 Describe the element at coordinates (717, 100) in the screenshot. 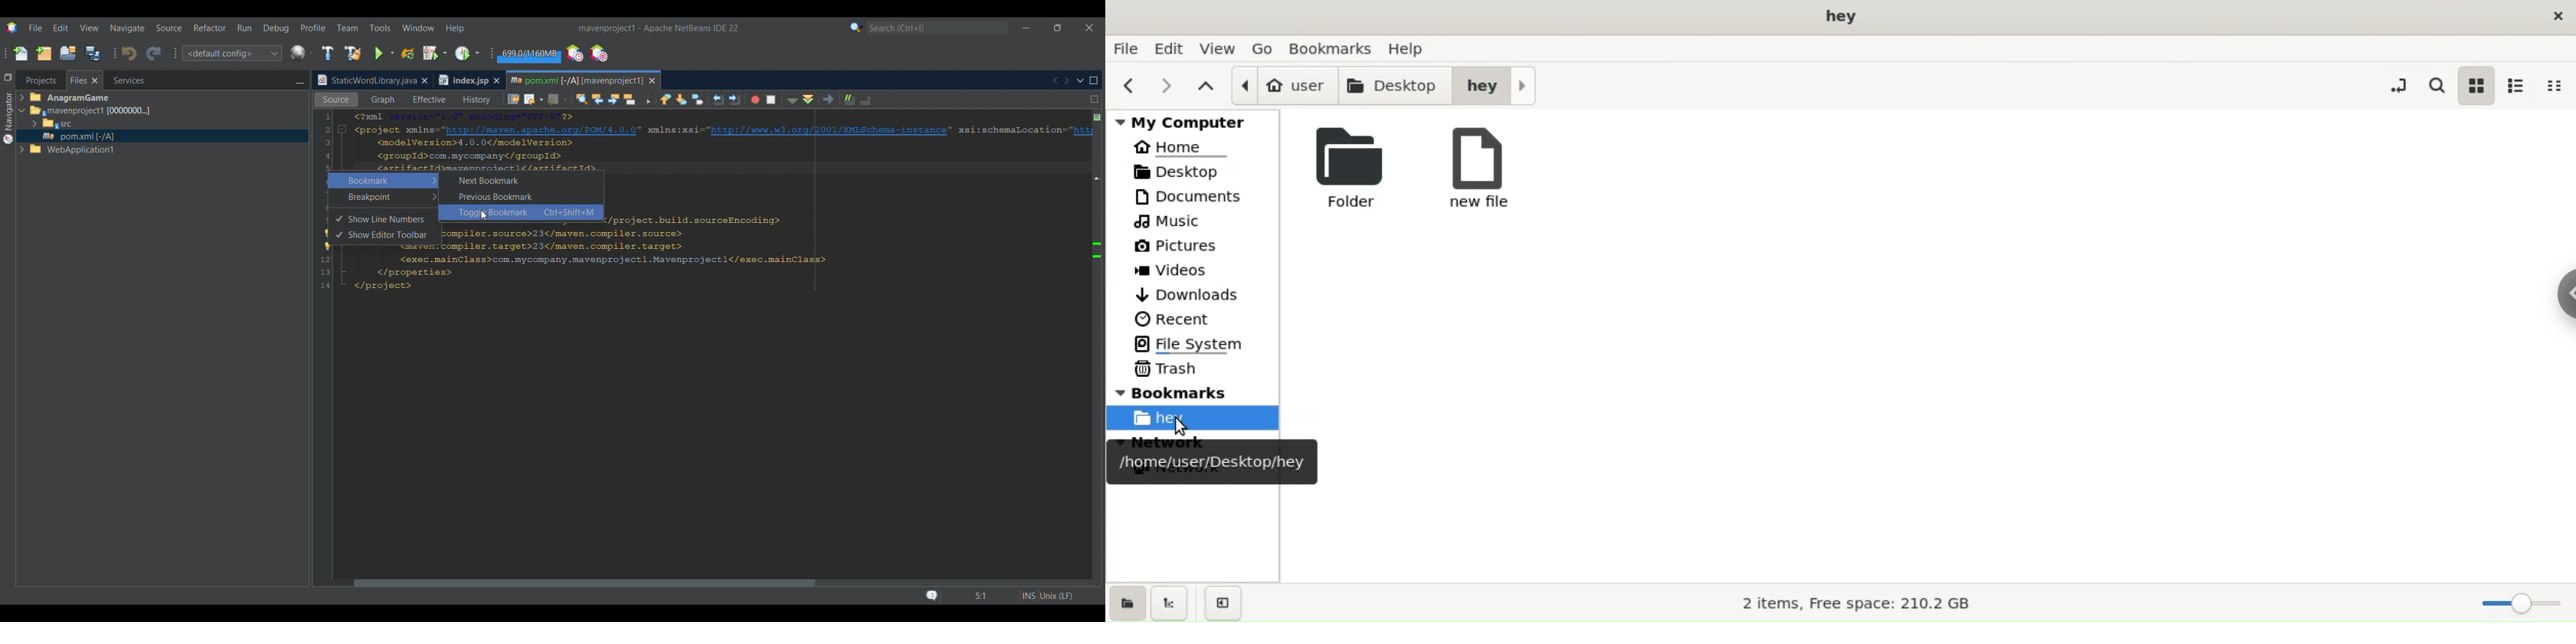

I see `Shift line left` at that location.